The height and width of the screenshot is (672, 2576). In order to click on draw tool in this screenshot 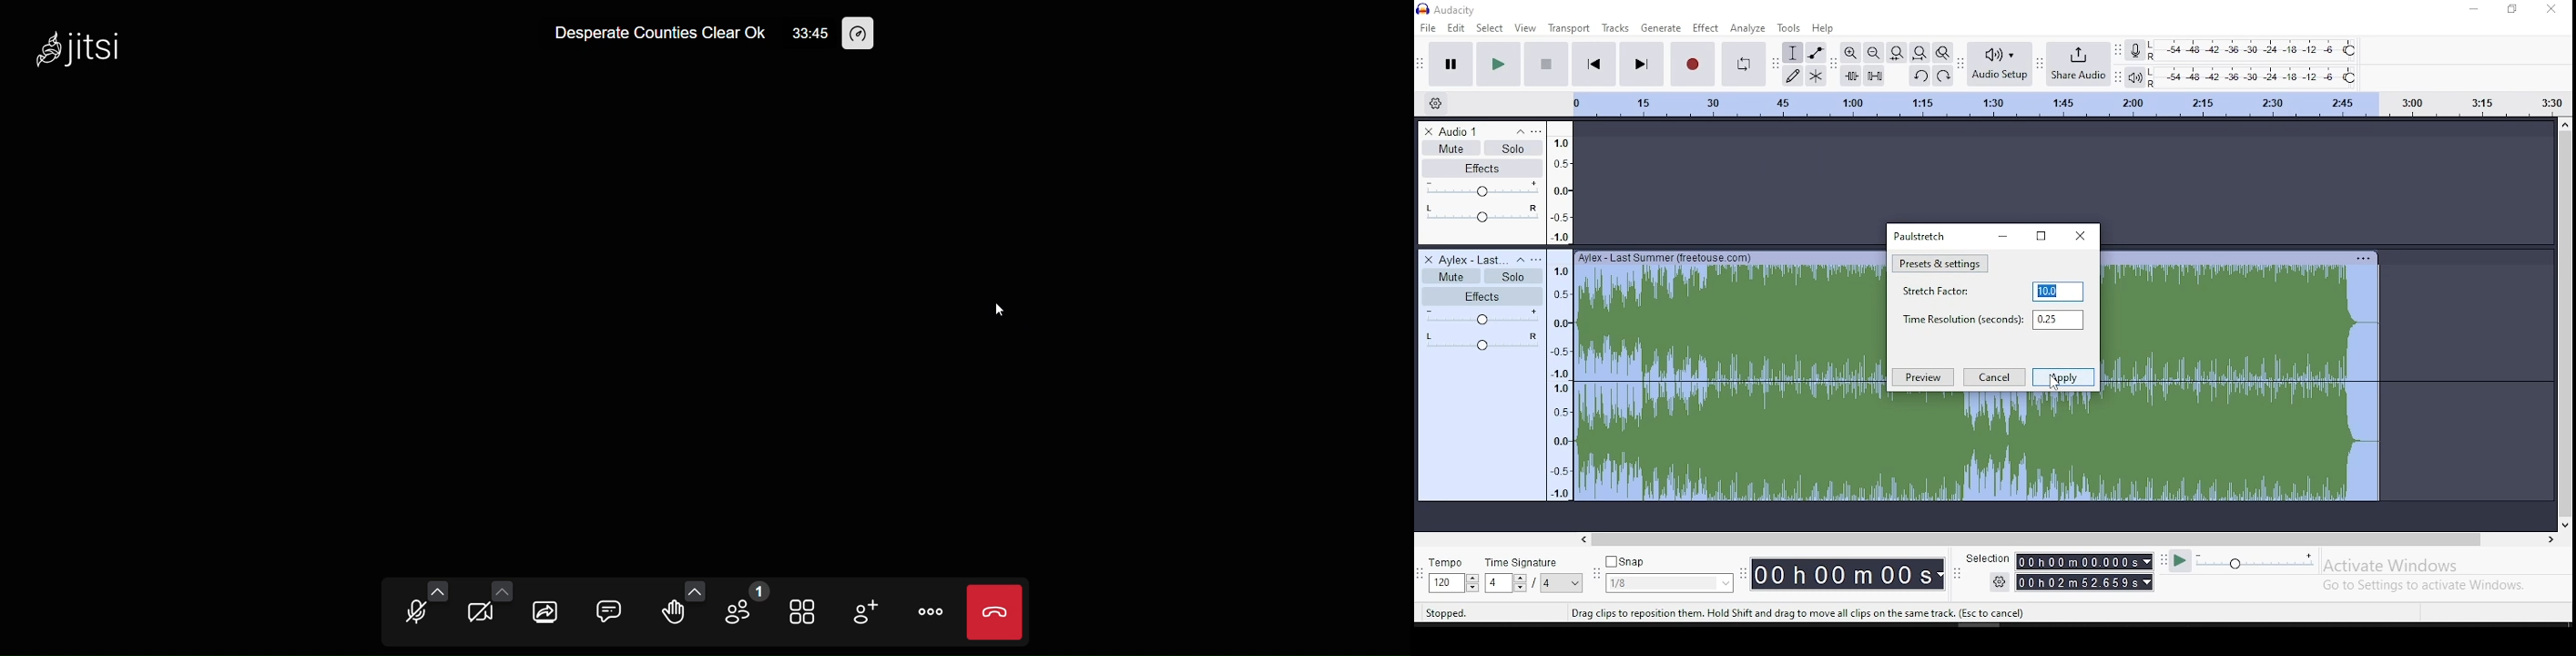, I will do `click(1790, 75)`.